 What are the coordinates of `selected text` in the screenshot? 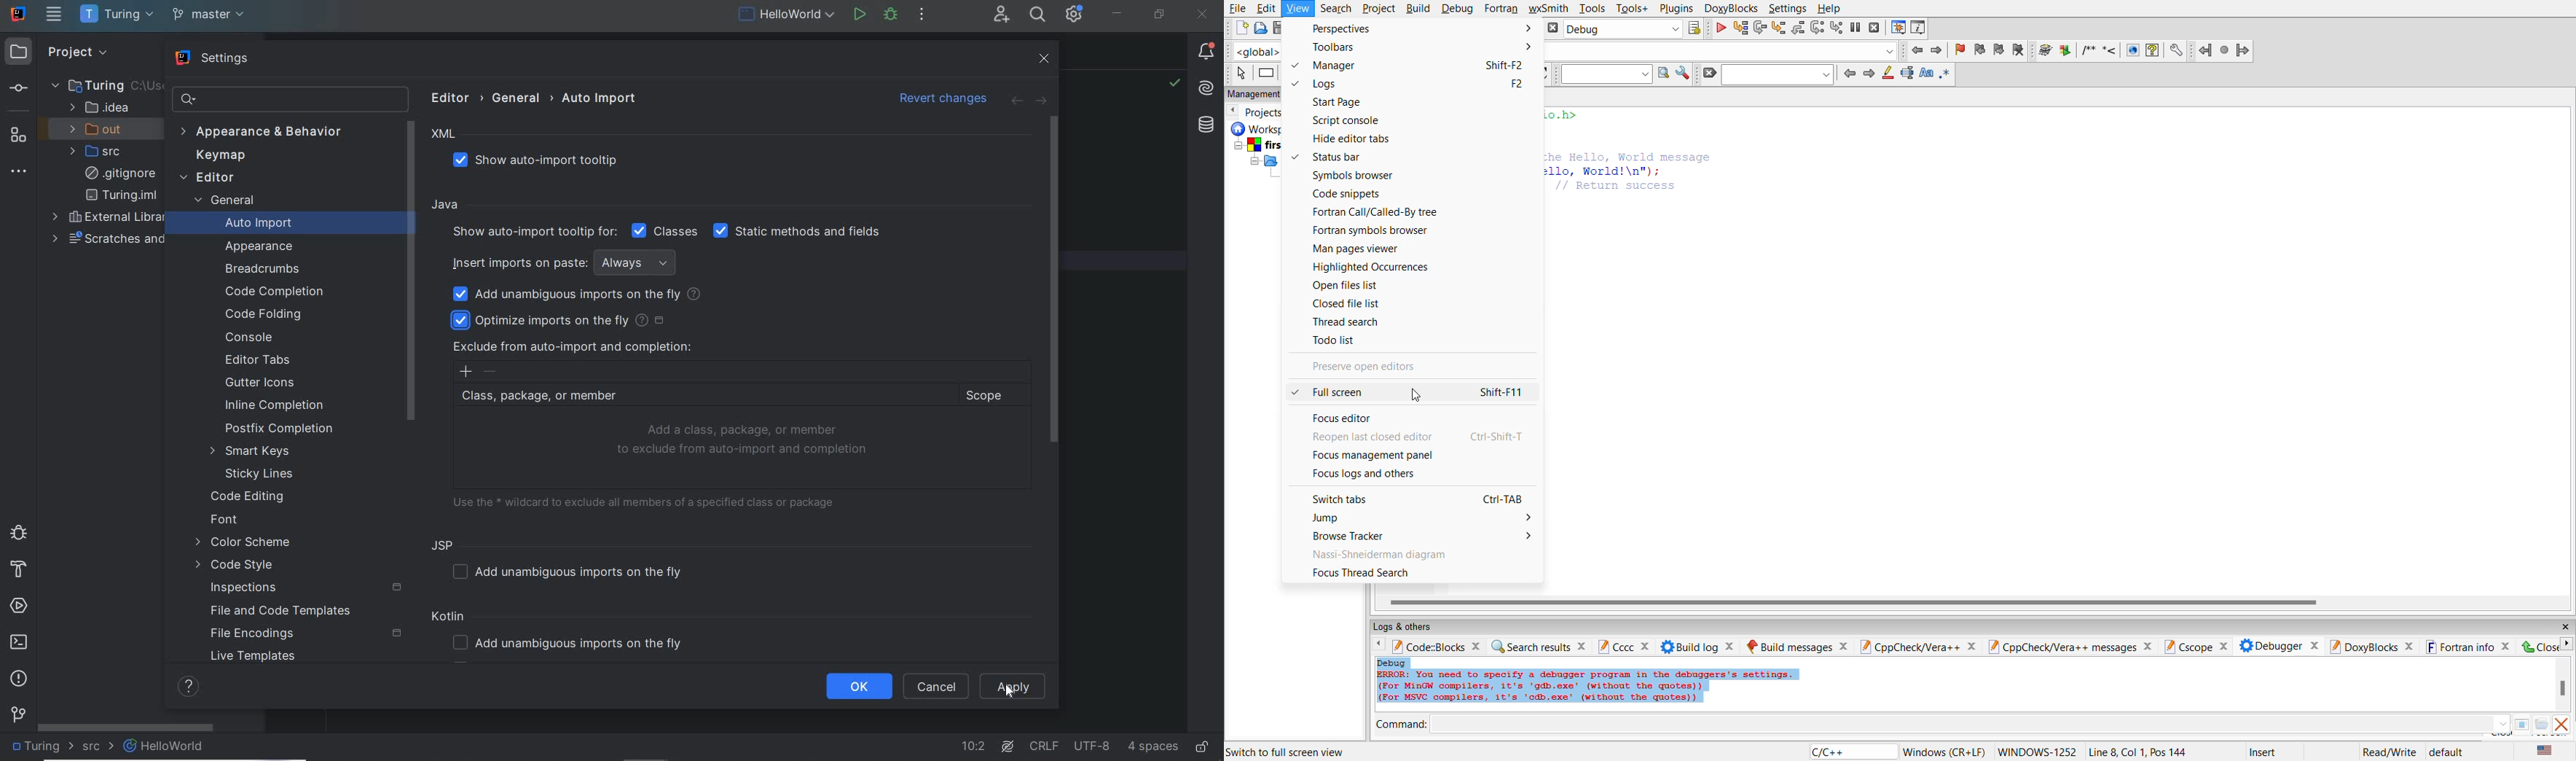 It's located at (1908, 75).